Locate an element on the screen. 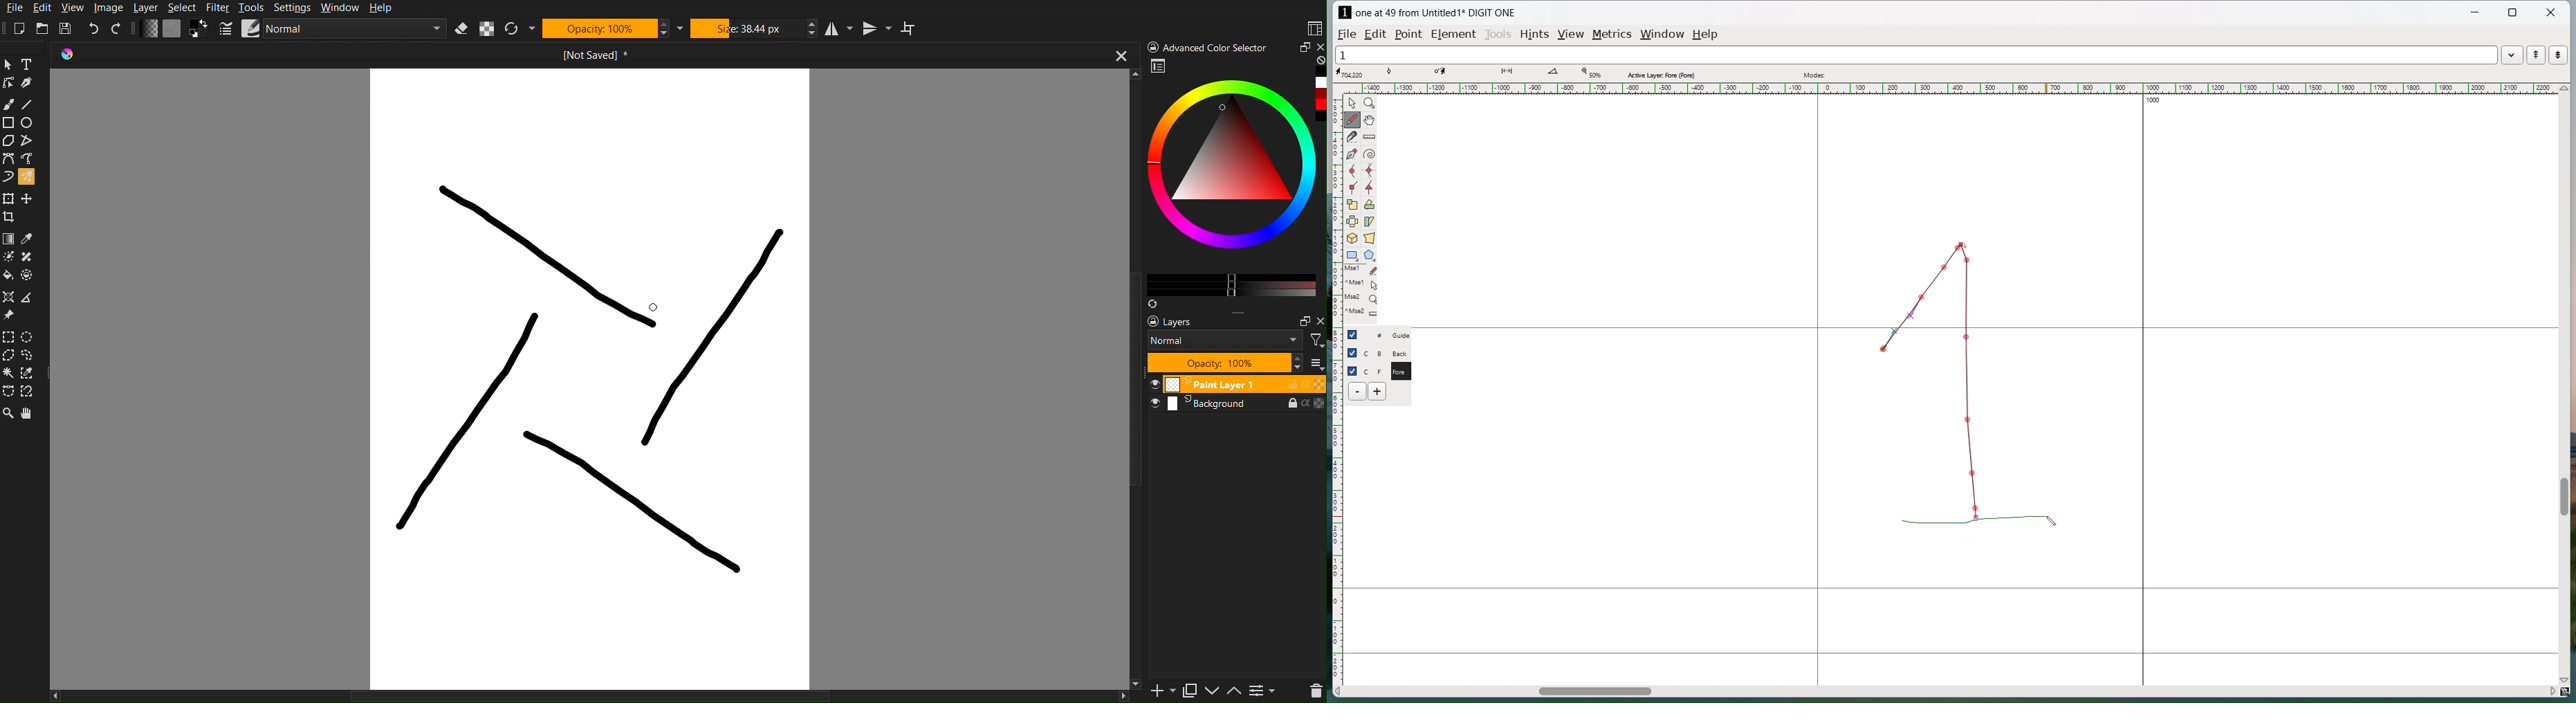  minimize is located at coordinates (1302, 47).